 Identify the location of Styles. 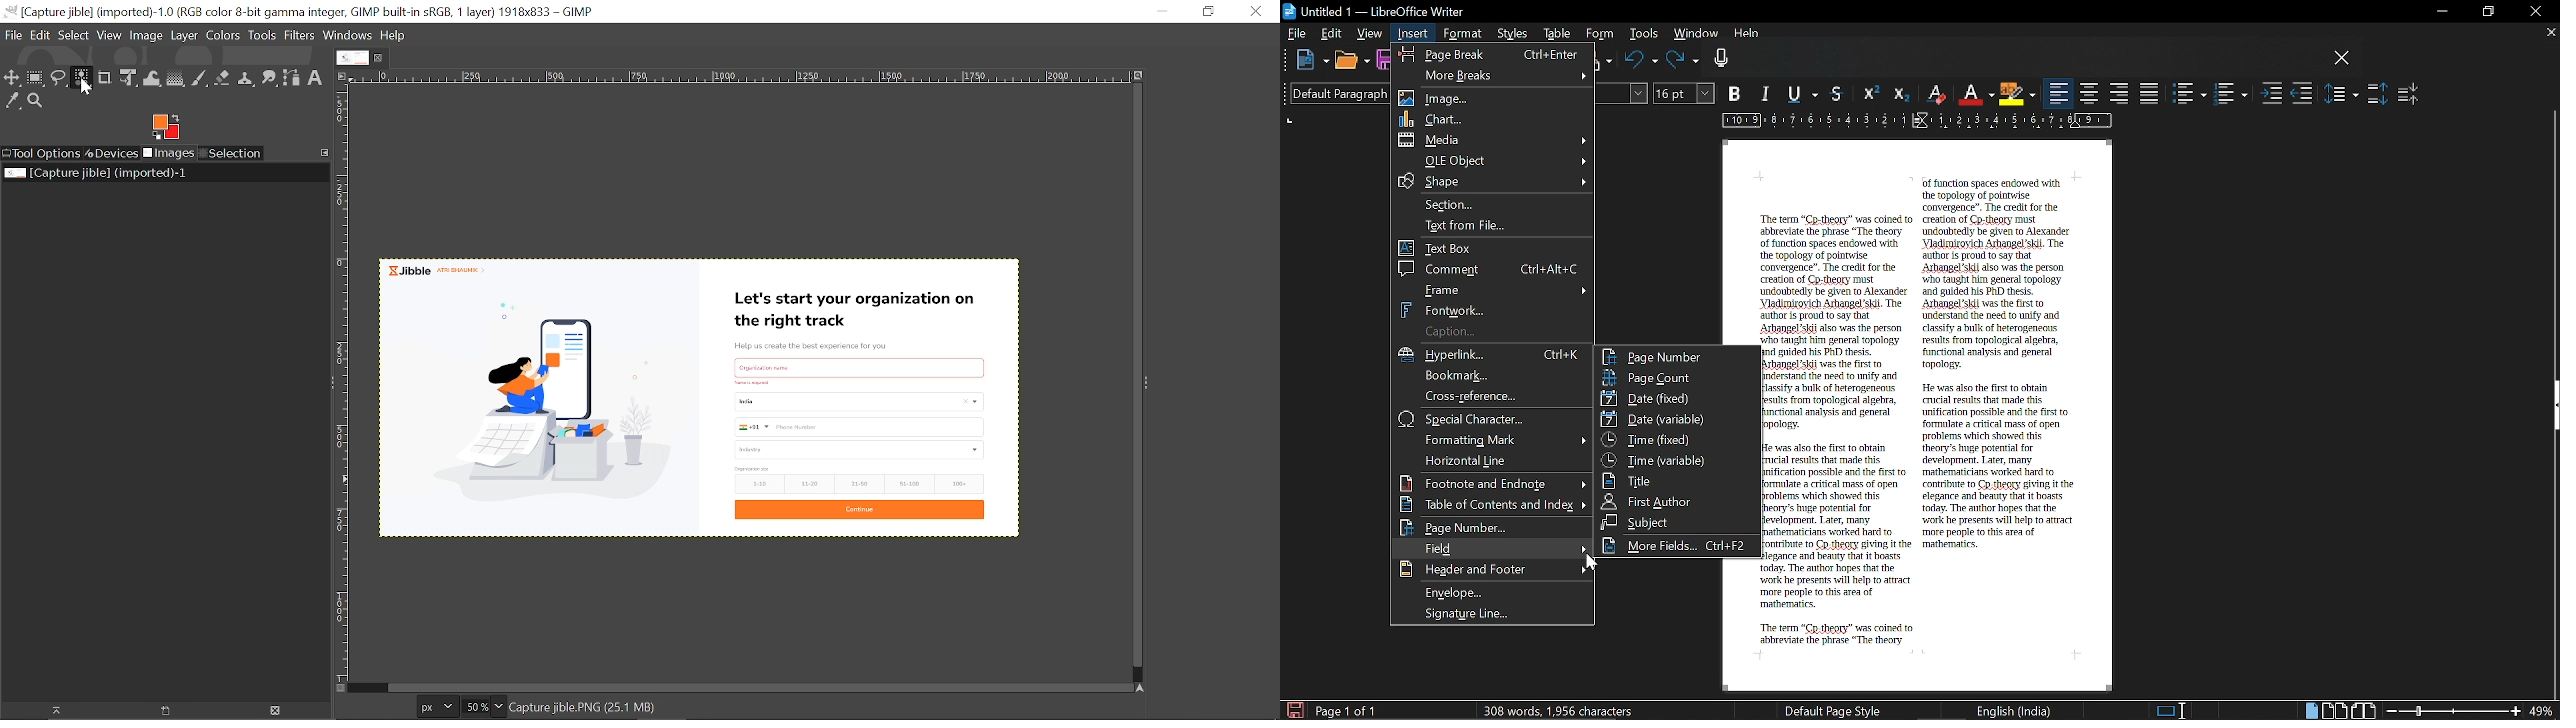
(1514, 35).